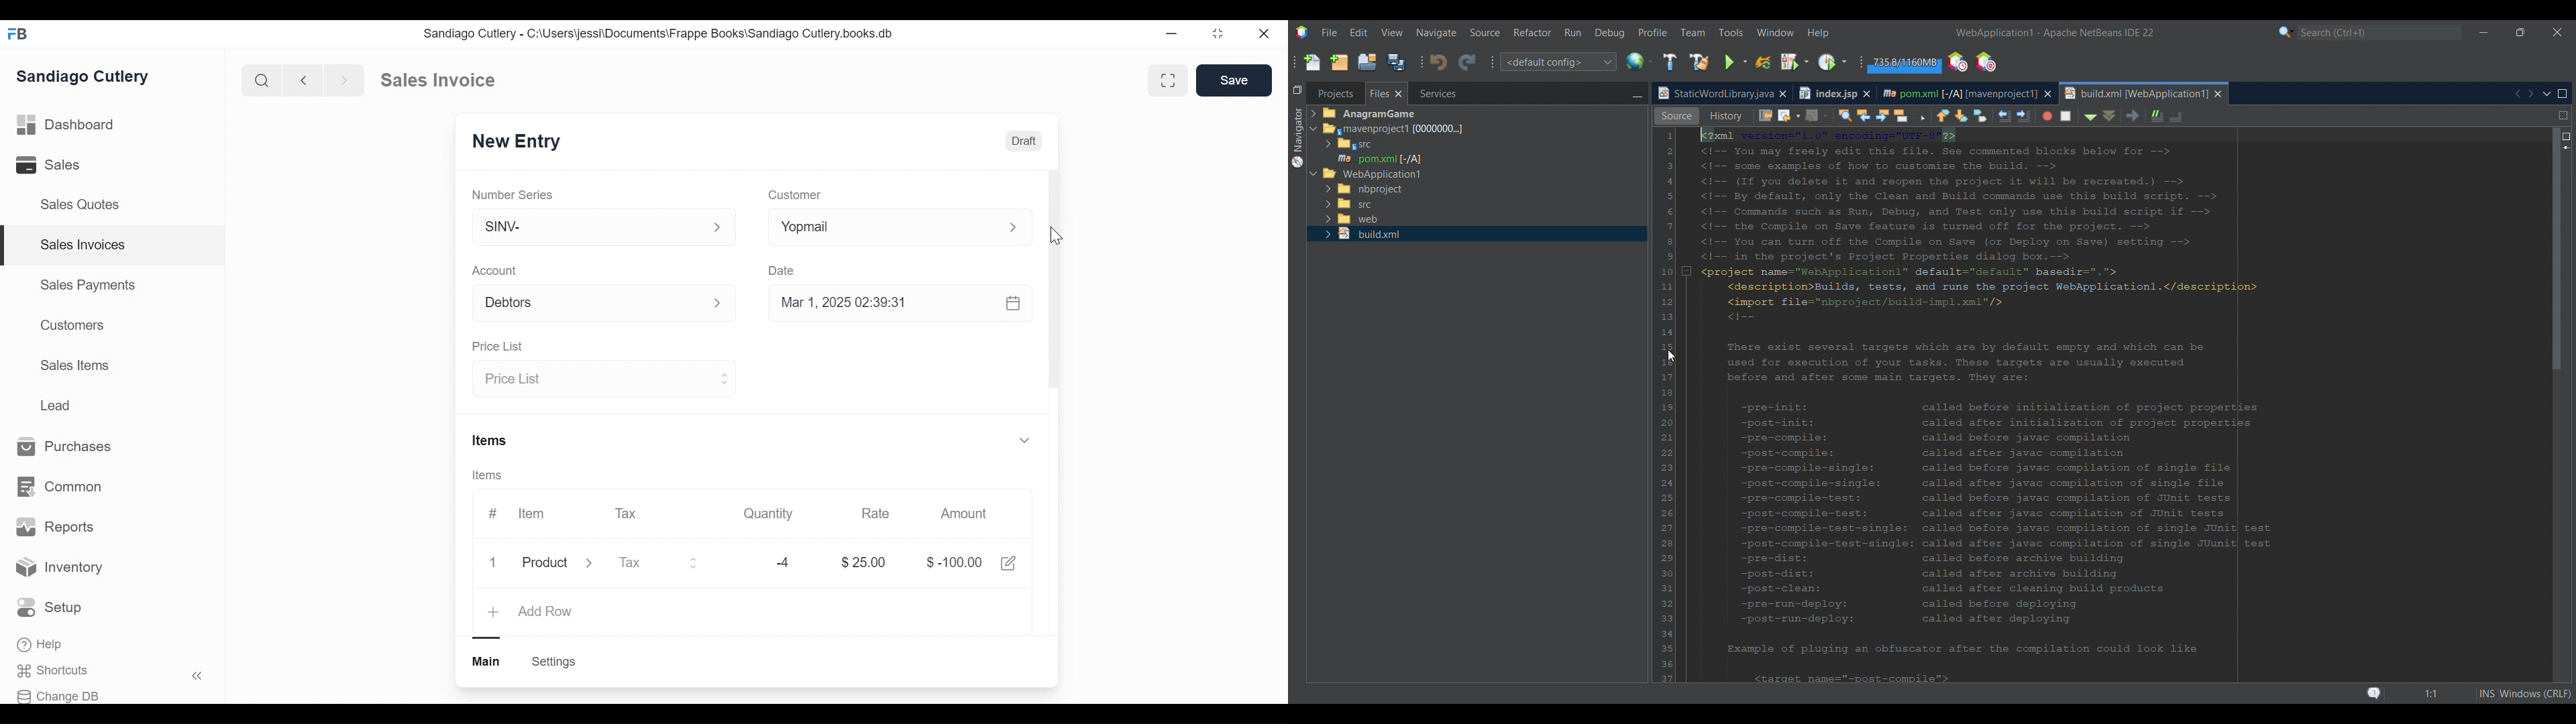  What do you see at coordinates (531, 612) in the screenshot?
I see ` Add Row` at bounding box center [531, 612].